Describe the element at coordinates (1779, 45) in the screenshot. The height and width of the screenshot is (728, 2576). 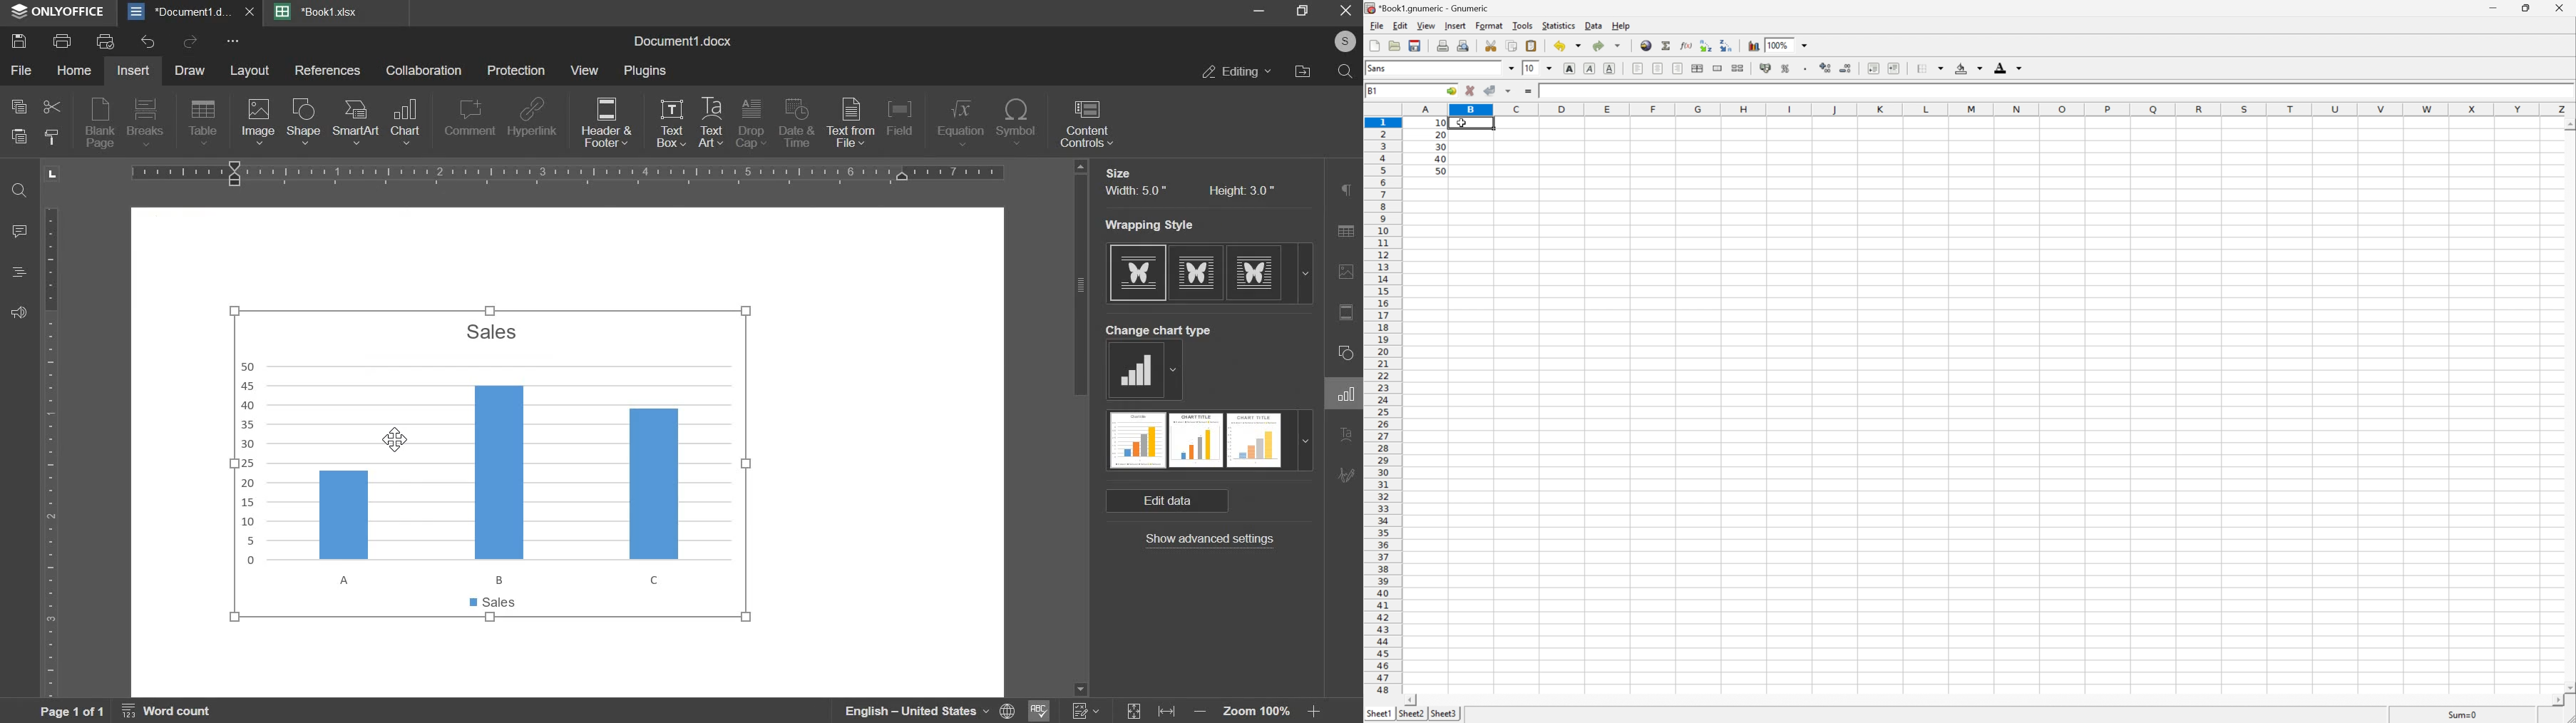
I see `100%` at that location.